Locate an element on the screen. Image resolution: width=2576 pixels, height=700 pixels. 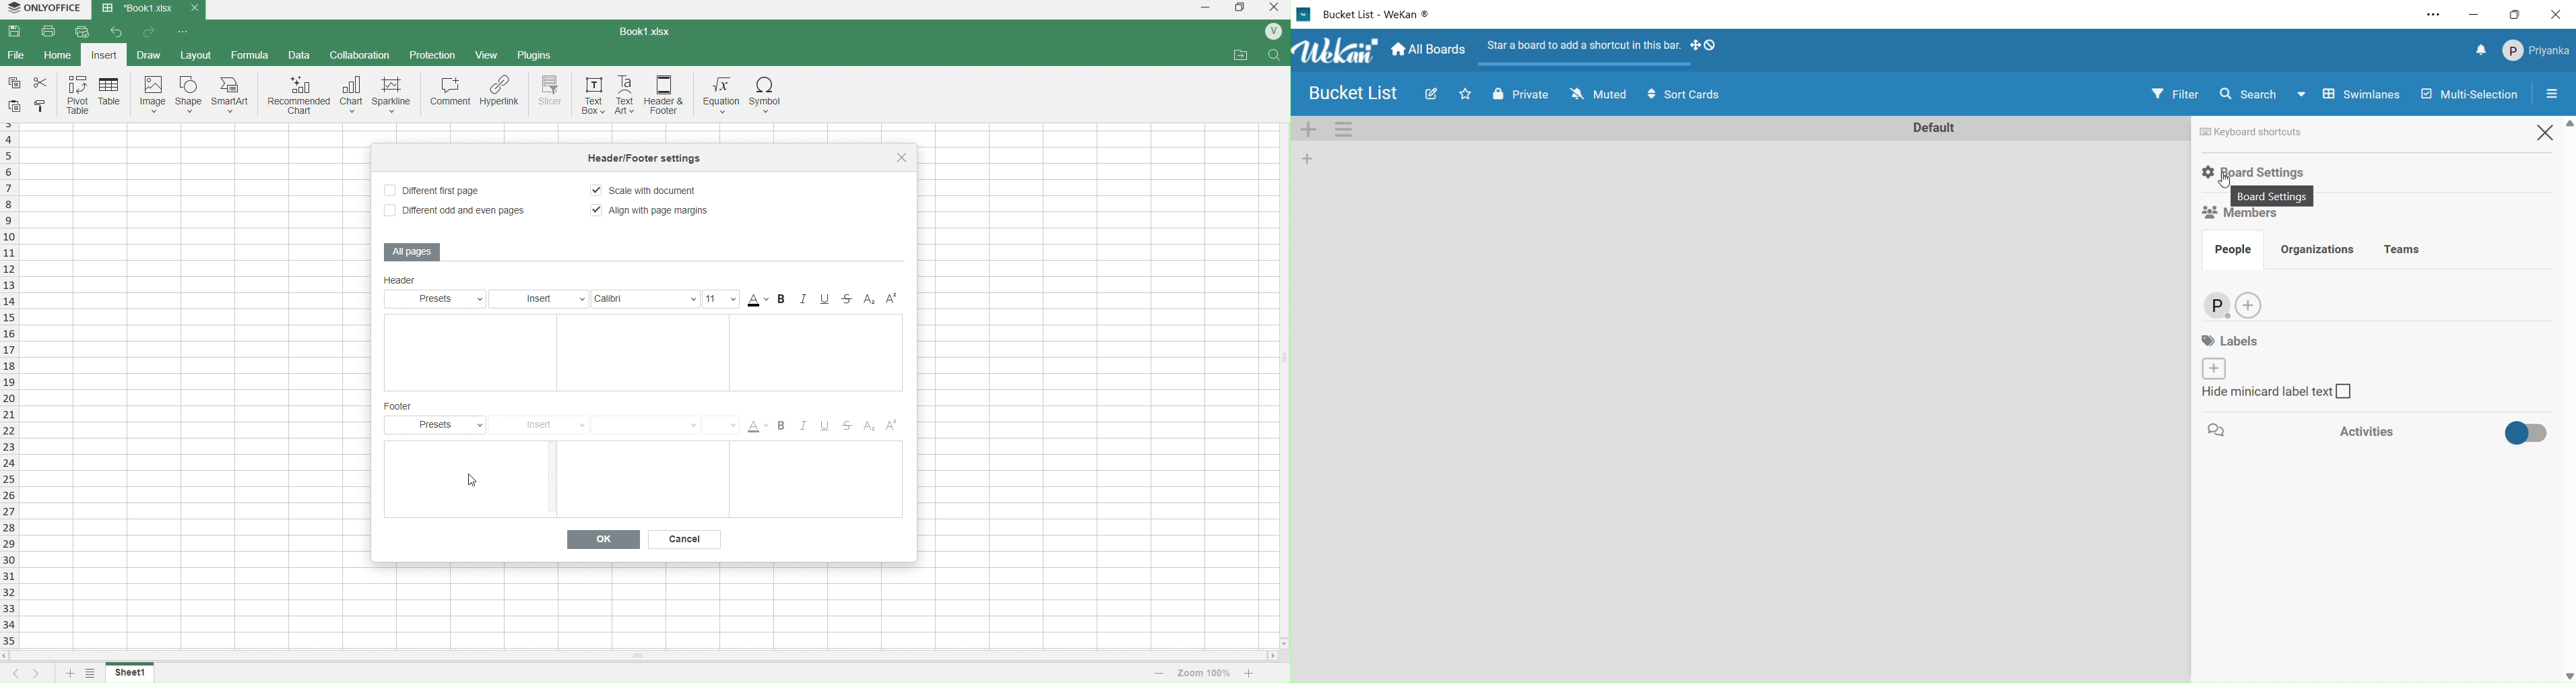
sort cards is located at coordinates (1689, 94).